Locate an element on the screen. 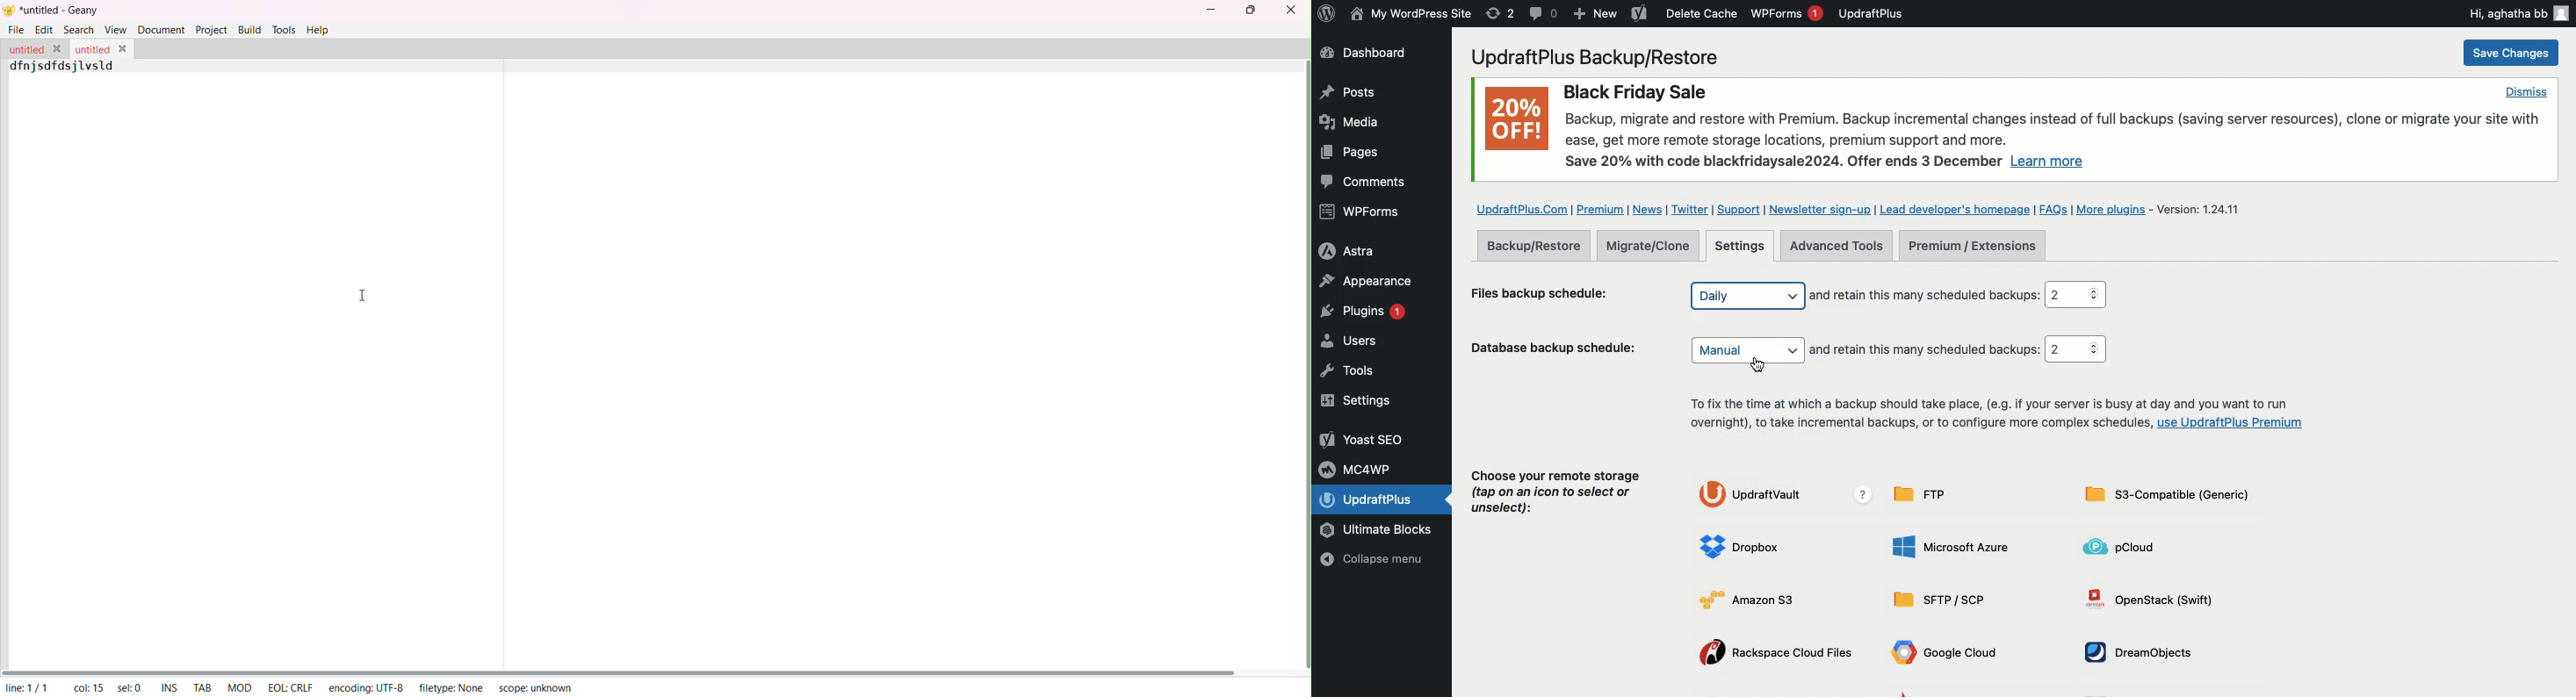  Sftp SCP is located at coordinates (1945, 600).